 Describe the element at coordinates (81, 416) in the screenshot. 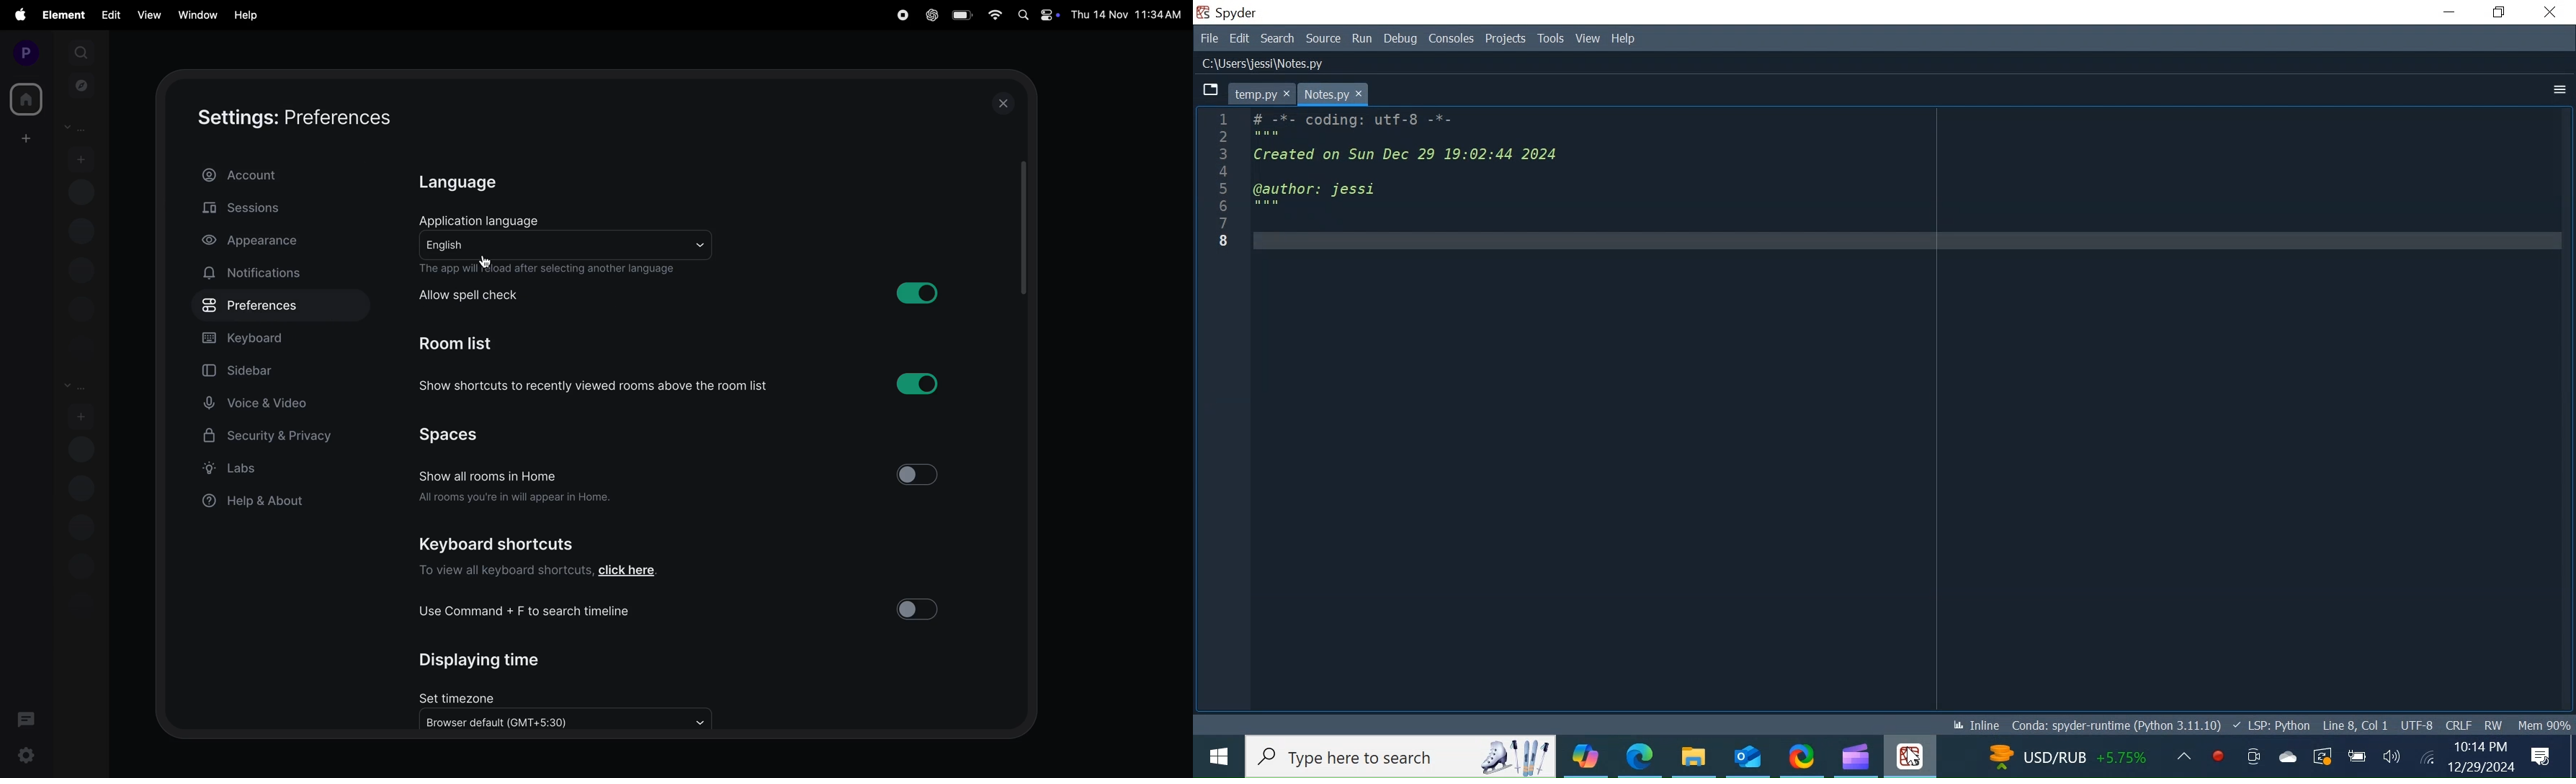

I see `add` at that location.